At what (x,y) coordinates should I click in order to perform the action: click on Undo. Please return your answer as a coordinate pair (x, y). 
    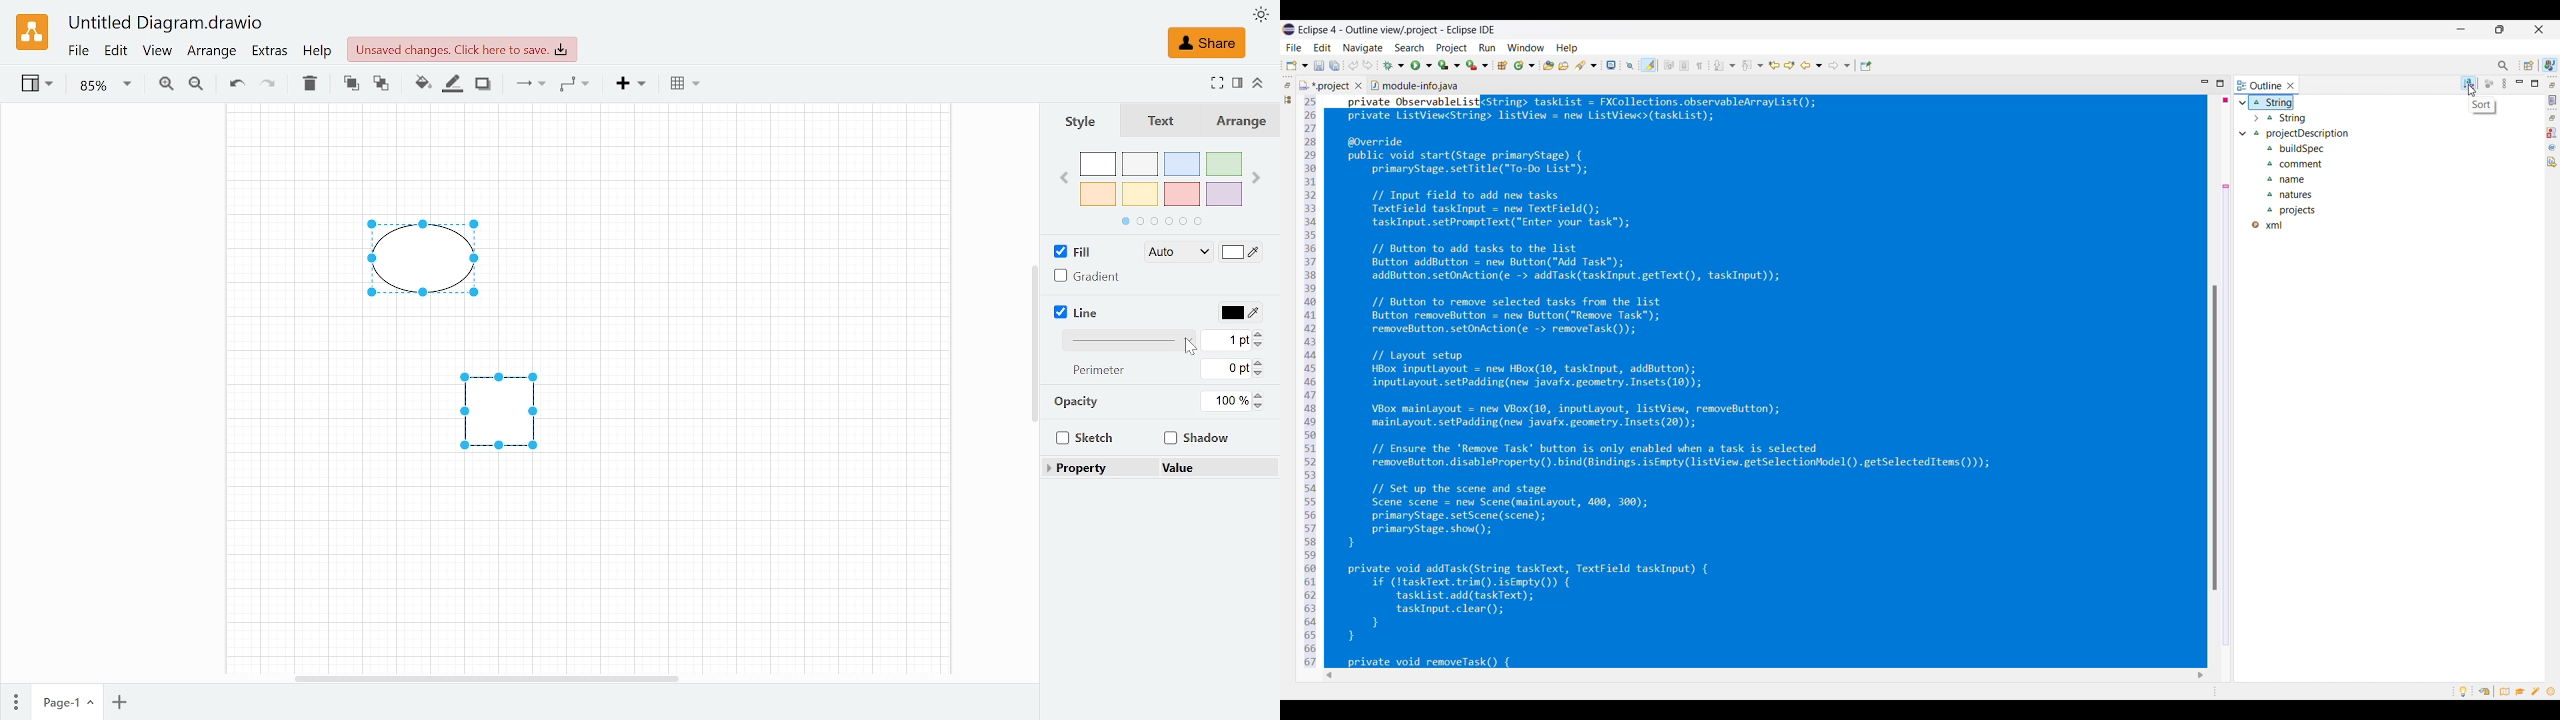
    Looking at the image, I should click on (236, 85).